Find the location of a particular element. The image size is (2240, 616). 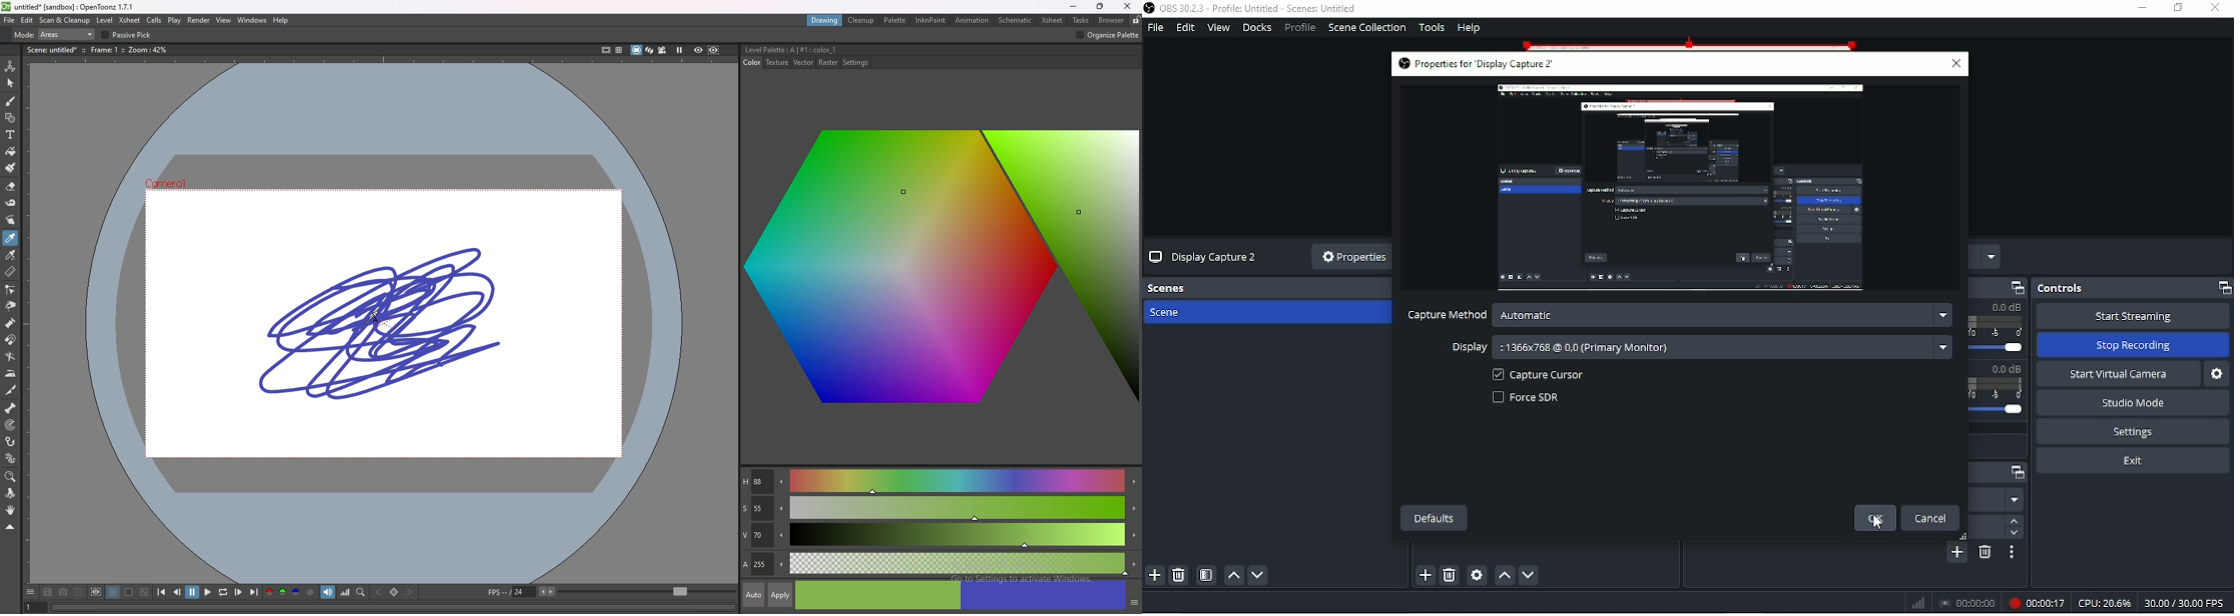

collapse toolbar is located at coordinates (10, 527).